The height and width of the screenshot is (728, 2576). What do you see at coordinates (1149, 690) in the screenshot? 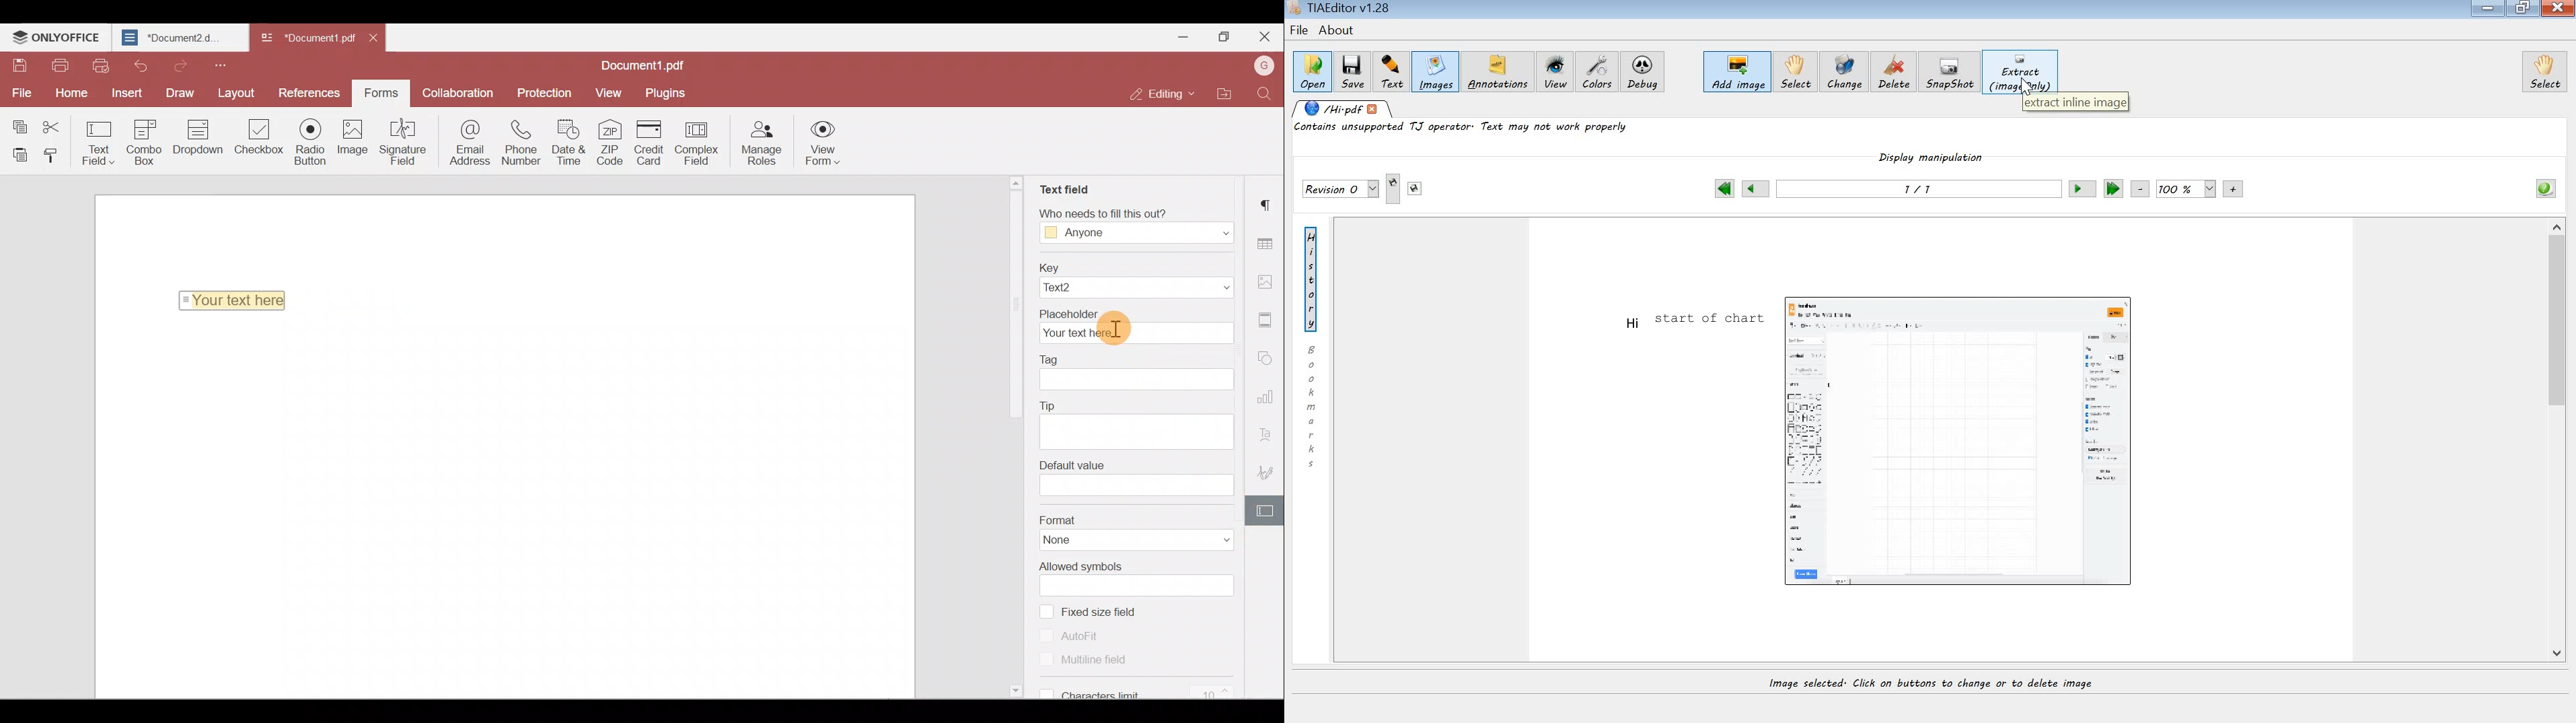
I see `Characters limit` at bounding box center [1149, 690].